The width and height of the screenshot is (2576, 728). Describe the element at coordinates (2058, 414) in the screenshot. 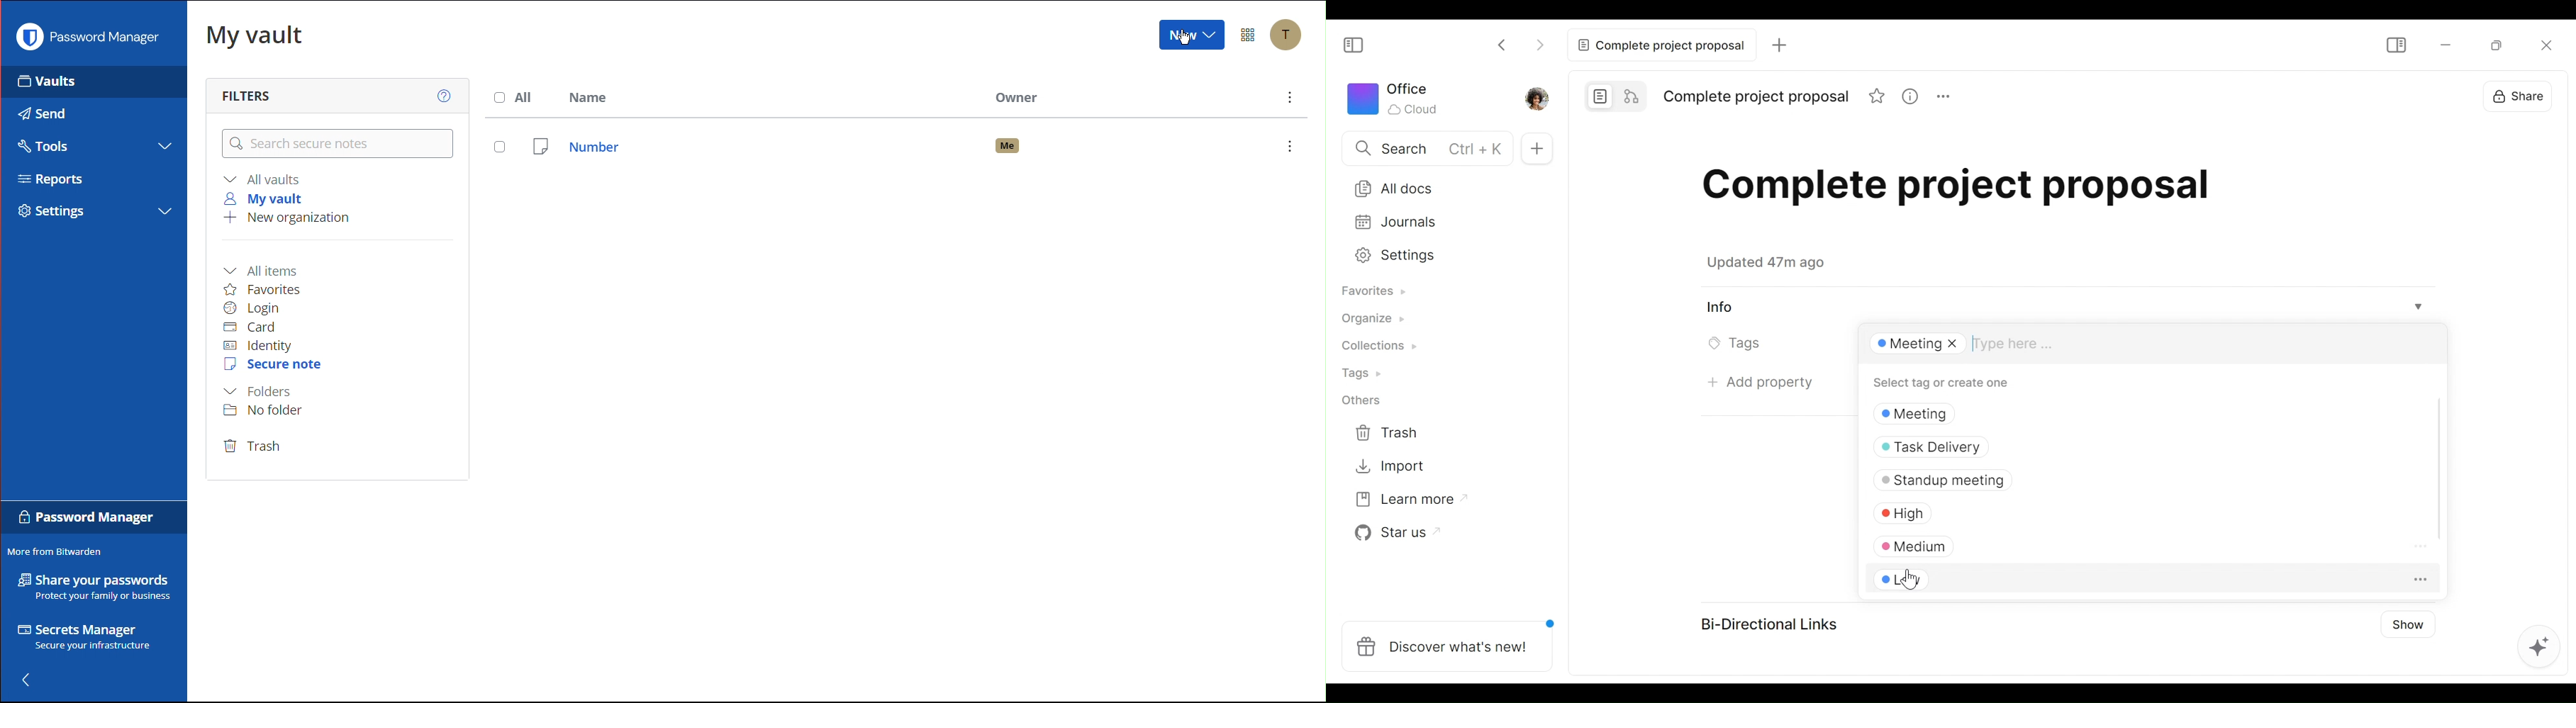

I see `tags` at that location.